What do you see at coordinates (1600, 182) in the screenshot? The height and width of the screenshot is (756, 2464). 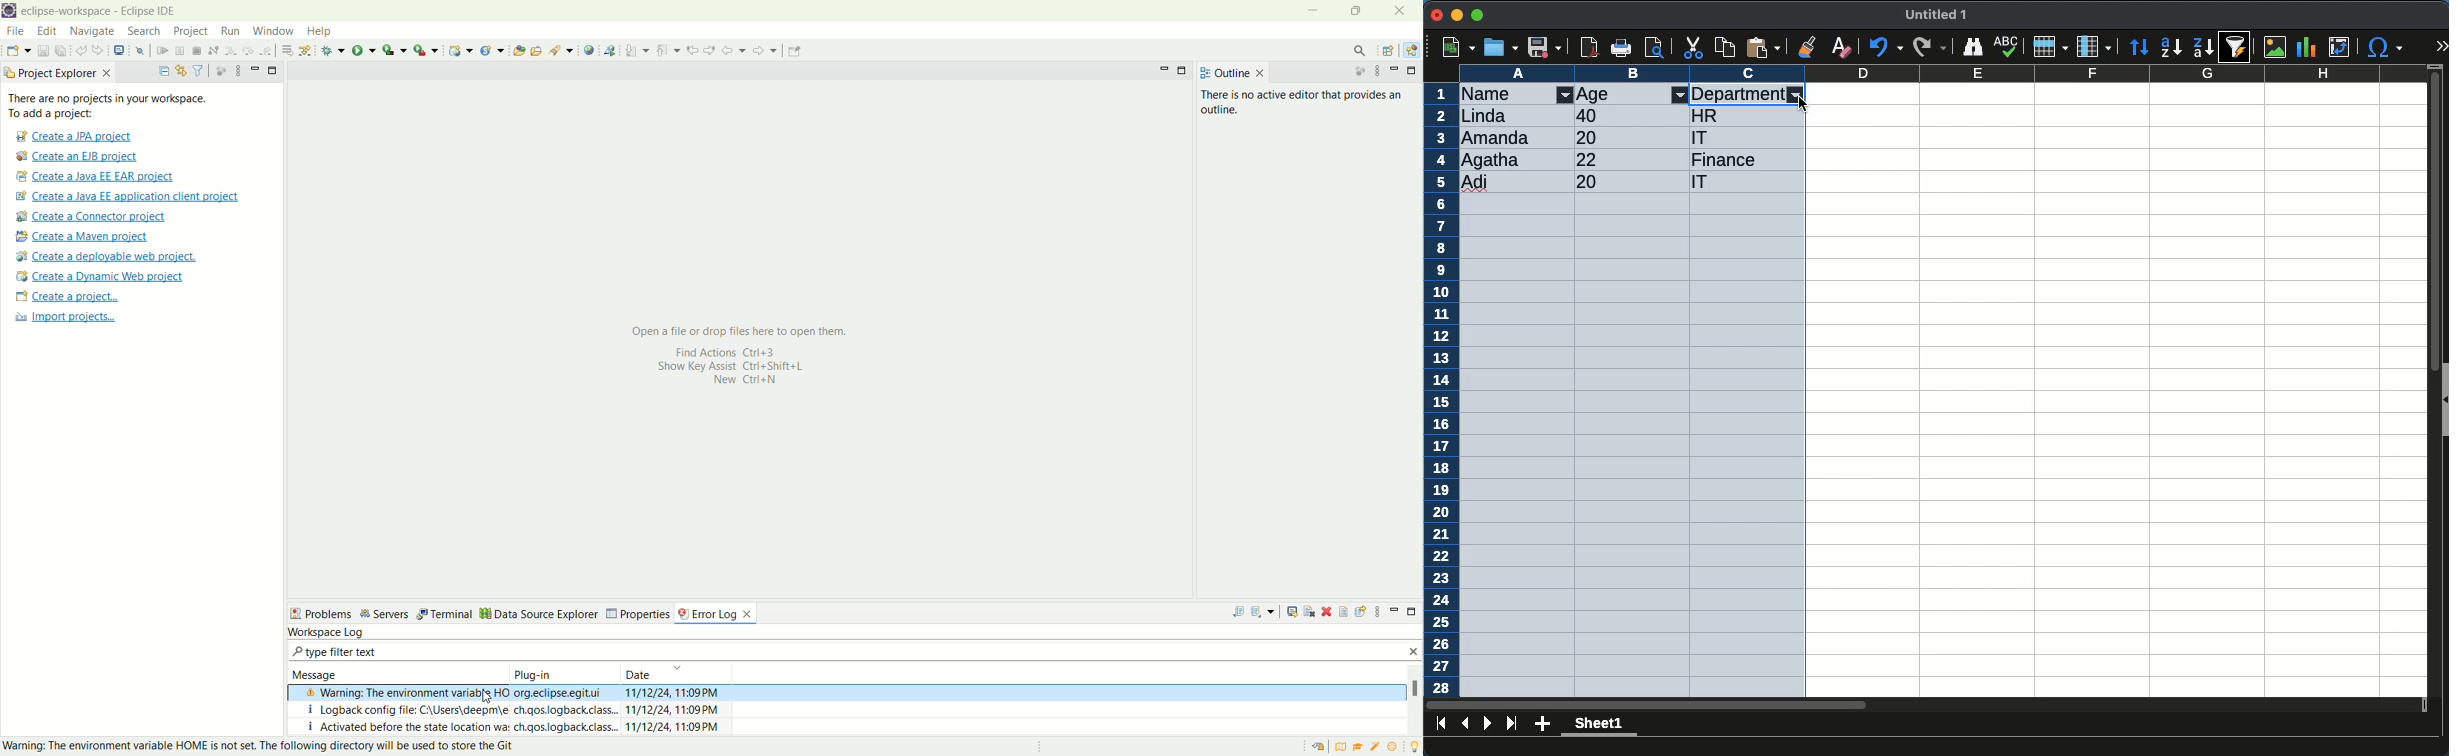 I see `20` at bounding box center [1600, 182].